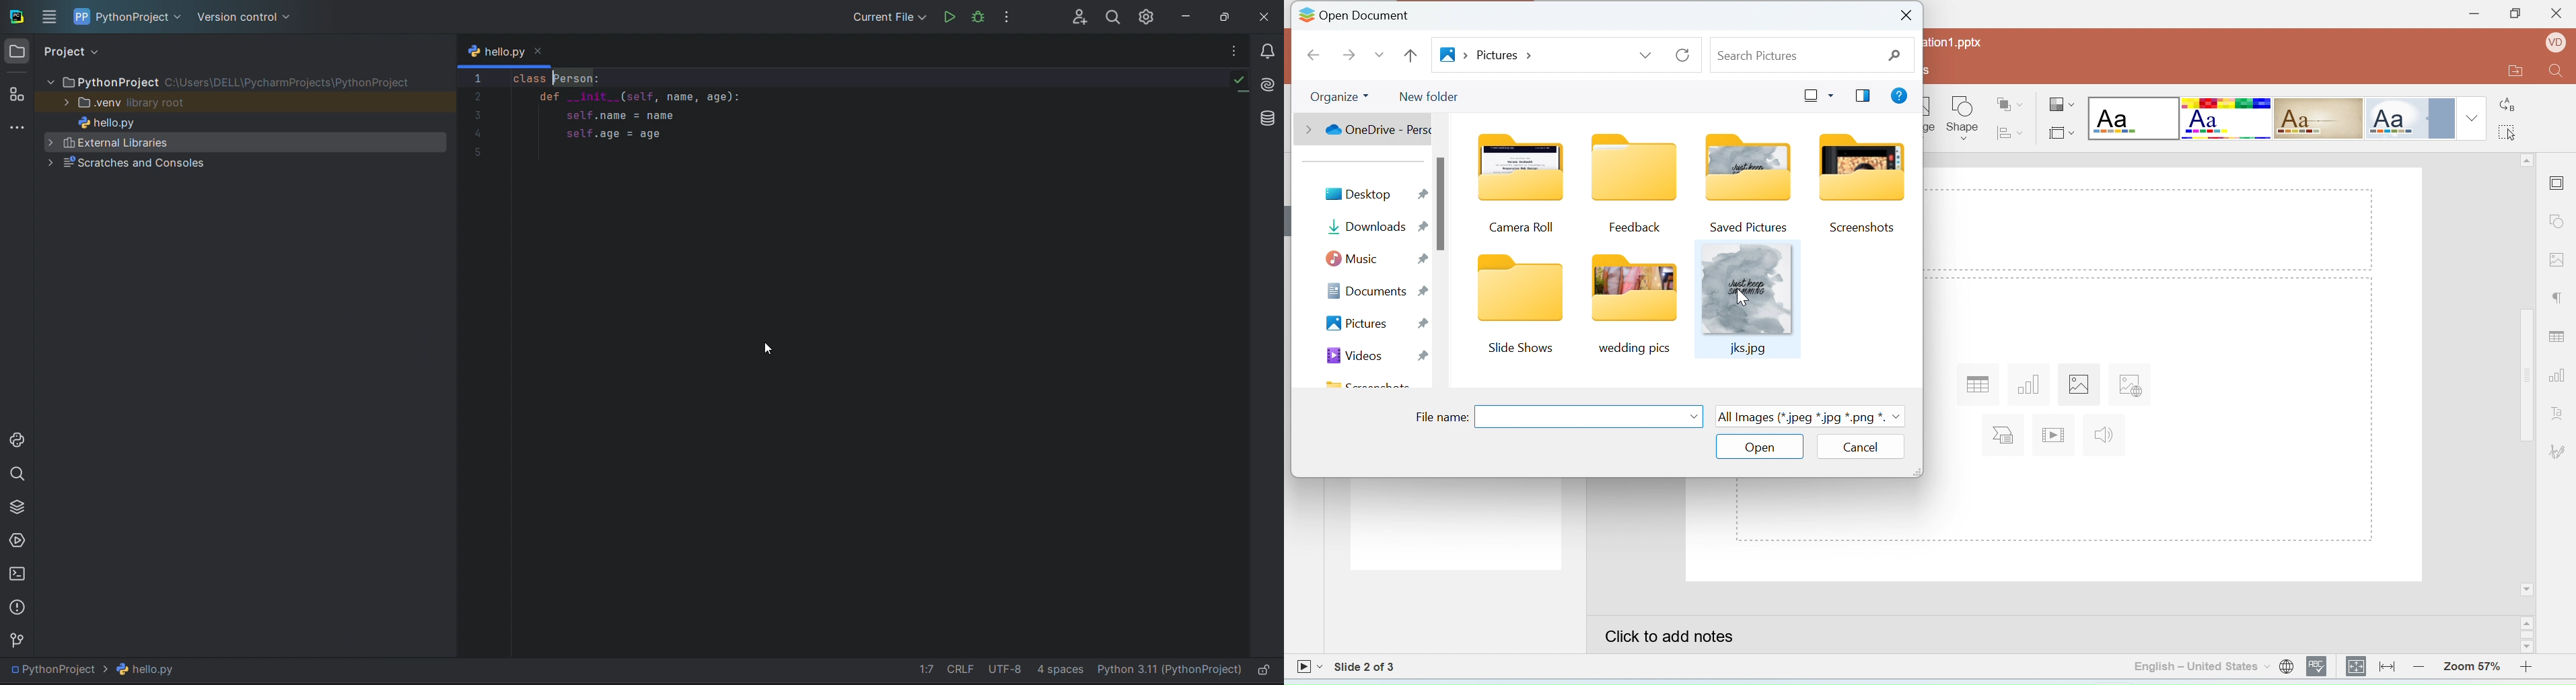  What do you see at coordinates (2514, 15) in the screenshot?
I see `Maximize` at bounding box center [2514, 15].